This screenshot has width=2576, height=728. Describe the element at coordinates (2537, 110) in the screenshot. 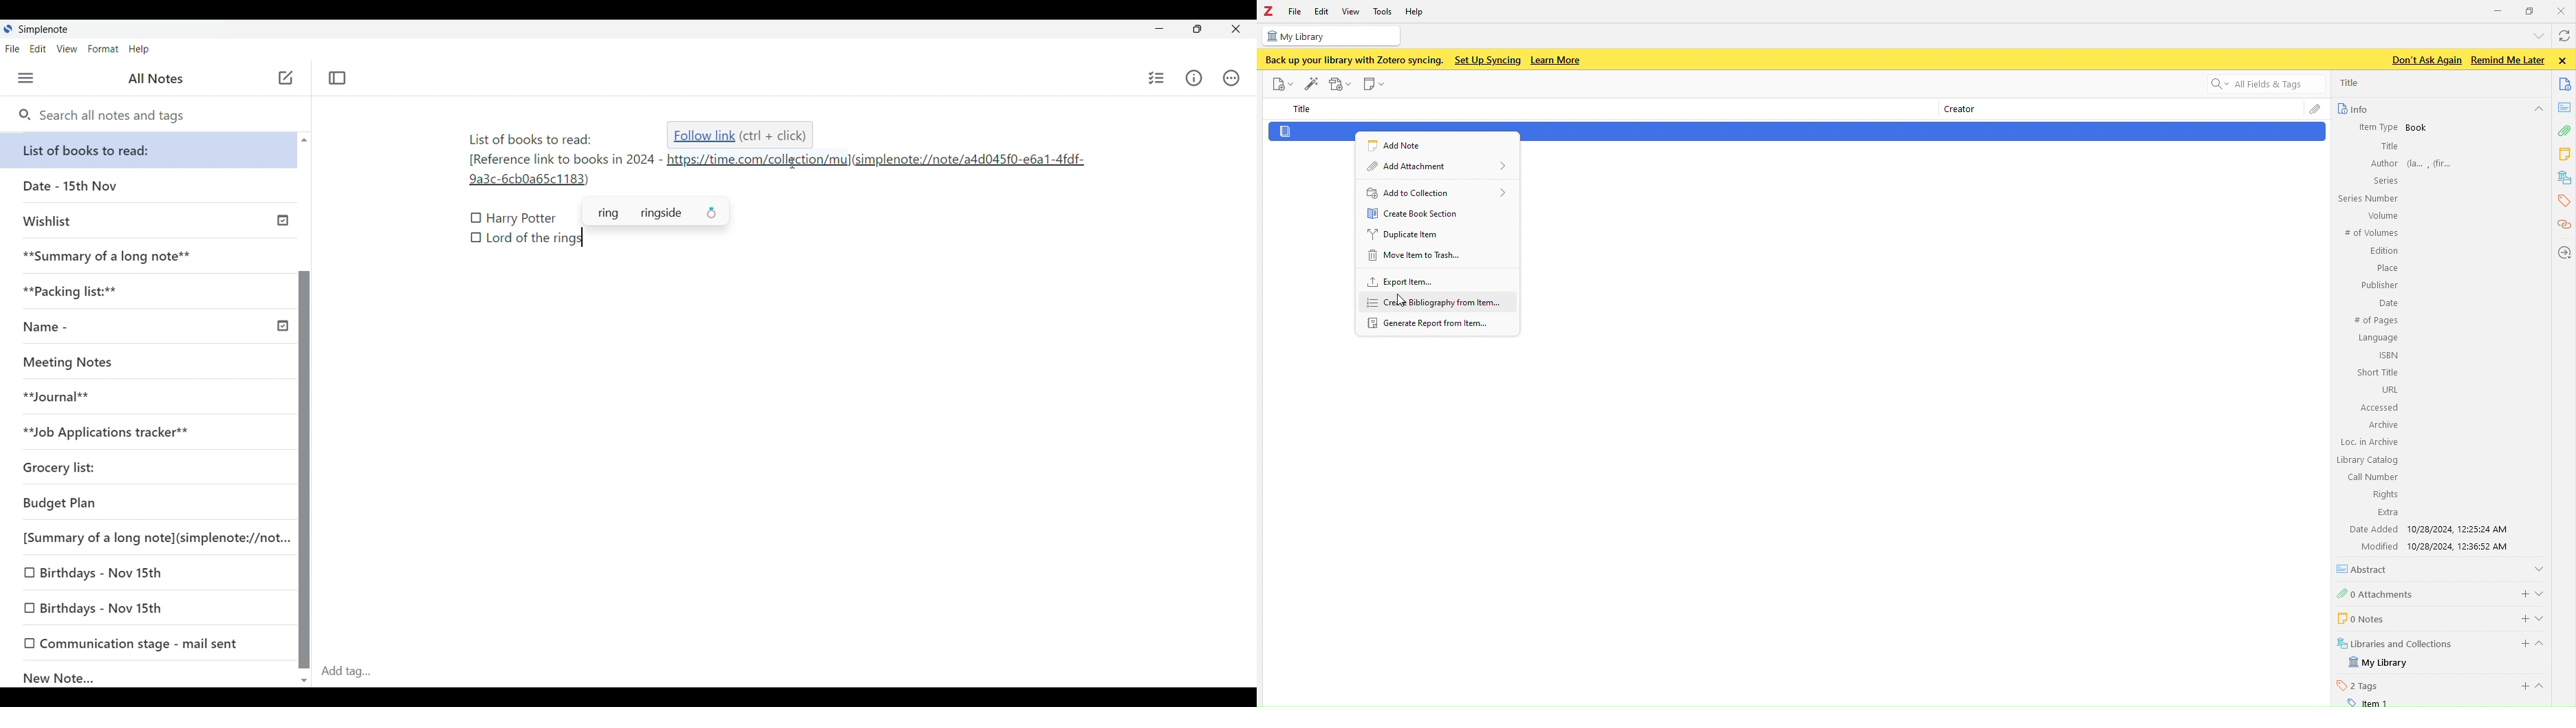

I see `hide` at that location.